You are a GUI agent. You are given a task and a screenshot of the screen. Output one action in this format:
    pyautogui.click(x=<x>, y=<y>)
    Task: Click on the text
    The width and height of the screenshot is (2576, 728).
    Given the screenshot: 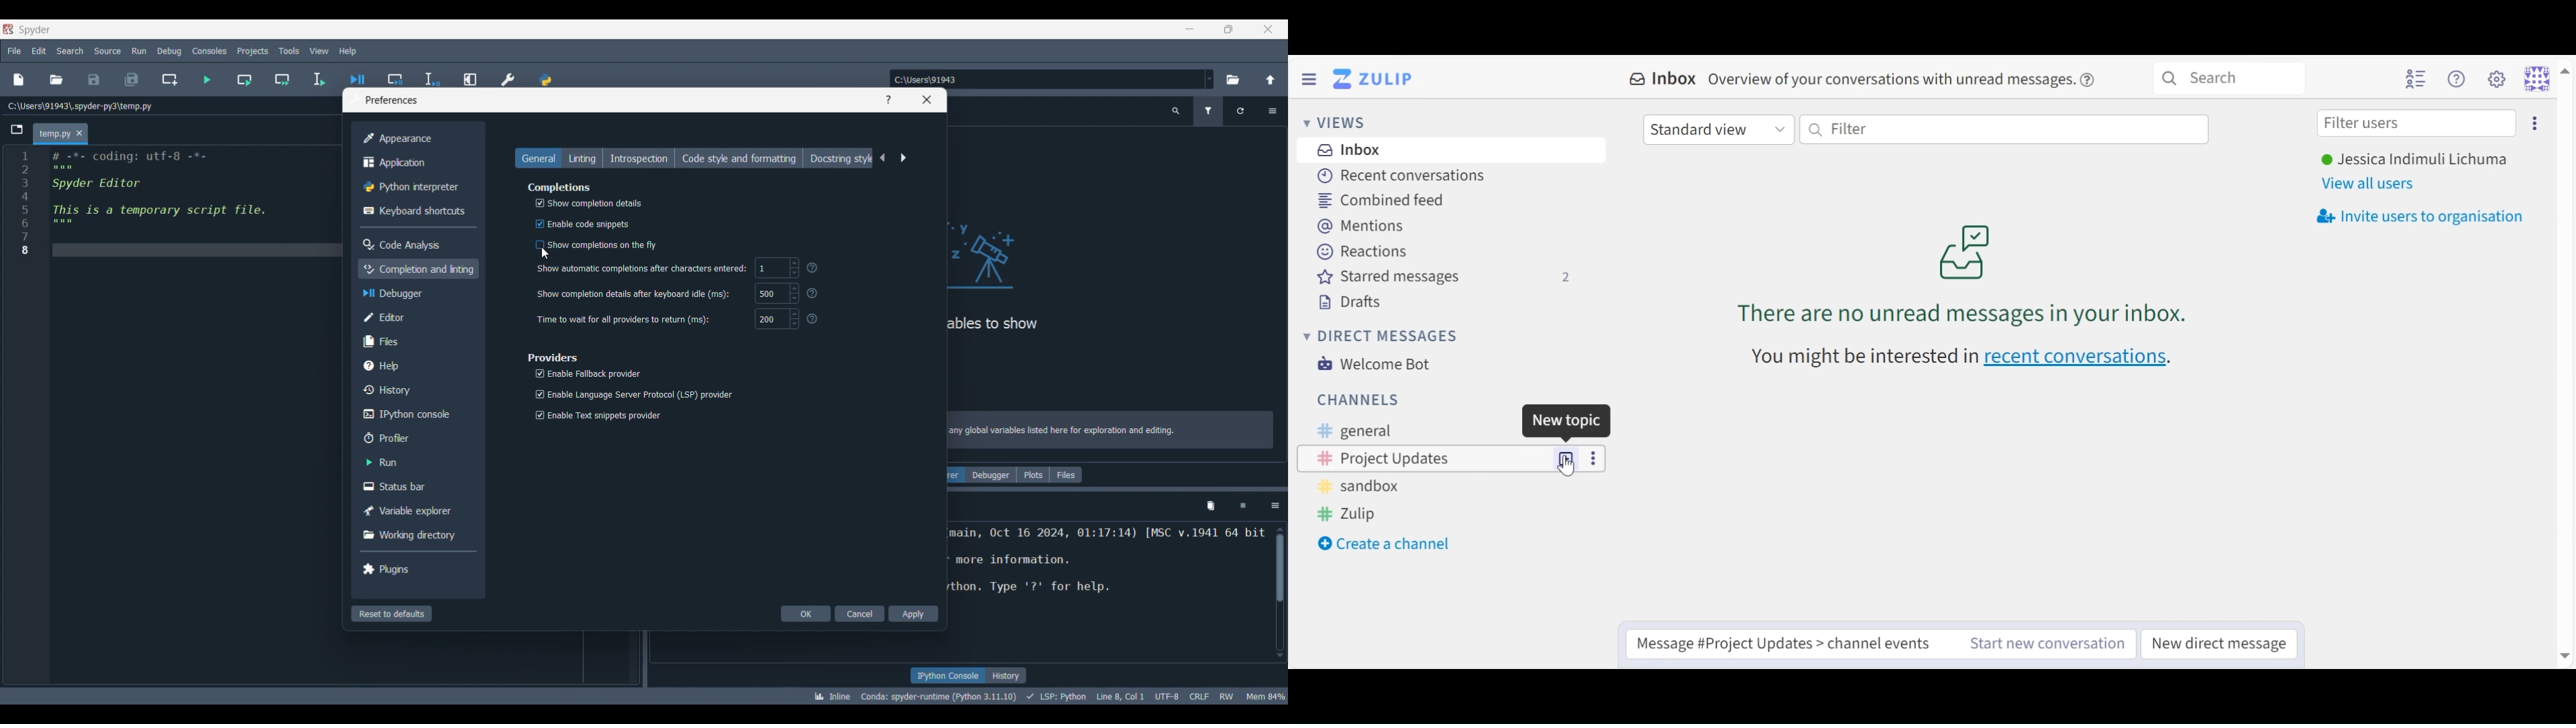 What is the action you would take?
    pyautogui.click(x=1862, y=357)
    